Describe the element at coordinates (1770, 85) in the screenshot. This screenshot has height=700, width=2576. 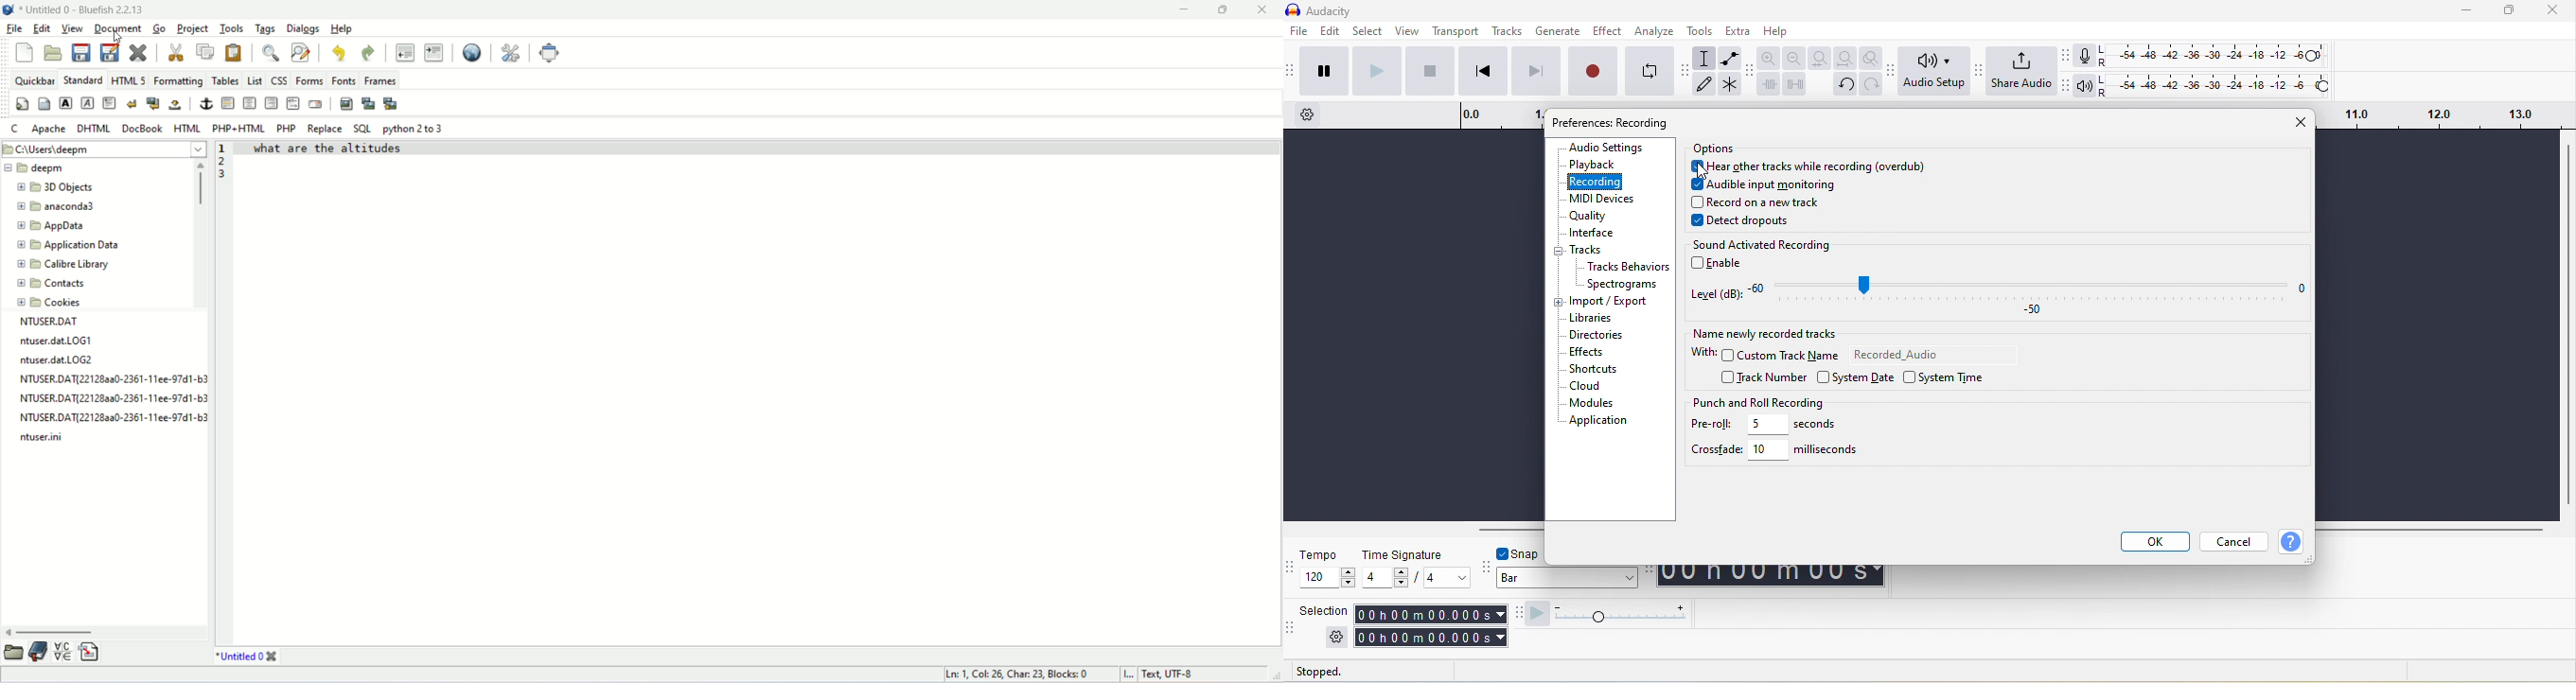
I see `trim audio outside selection` at that location.